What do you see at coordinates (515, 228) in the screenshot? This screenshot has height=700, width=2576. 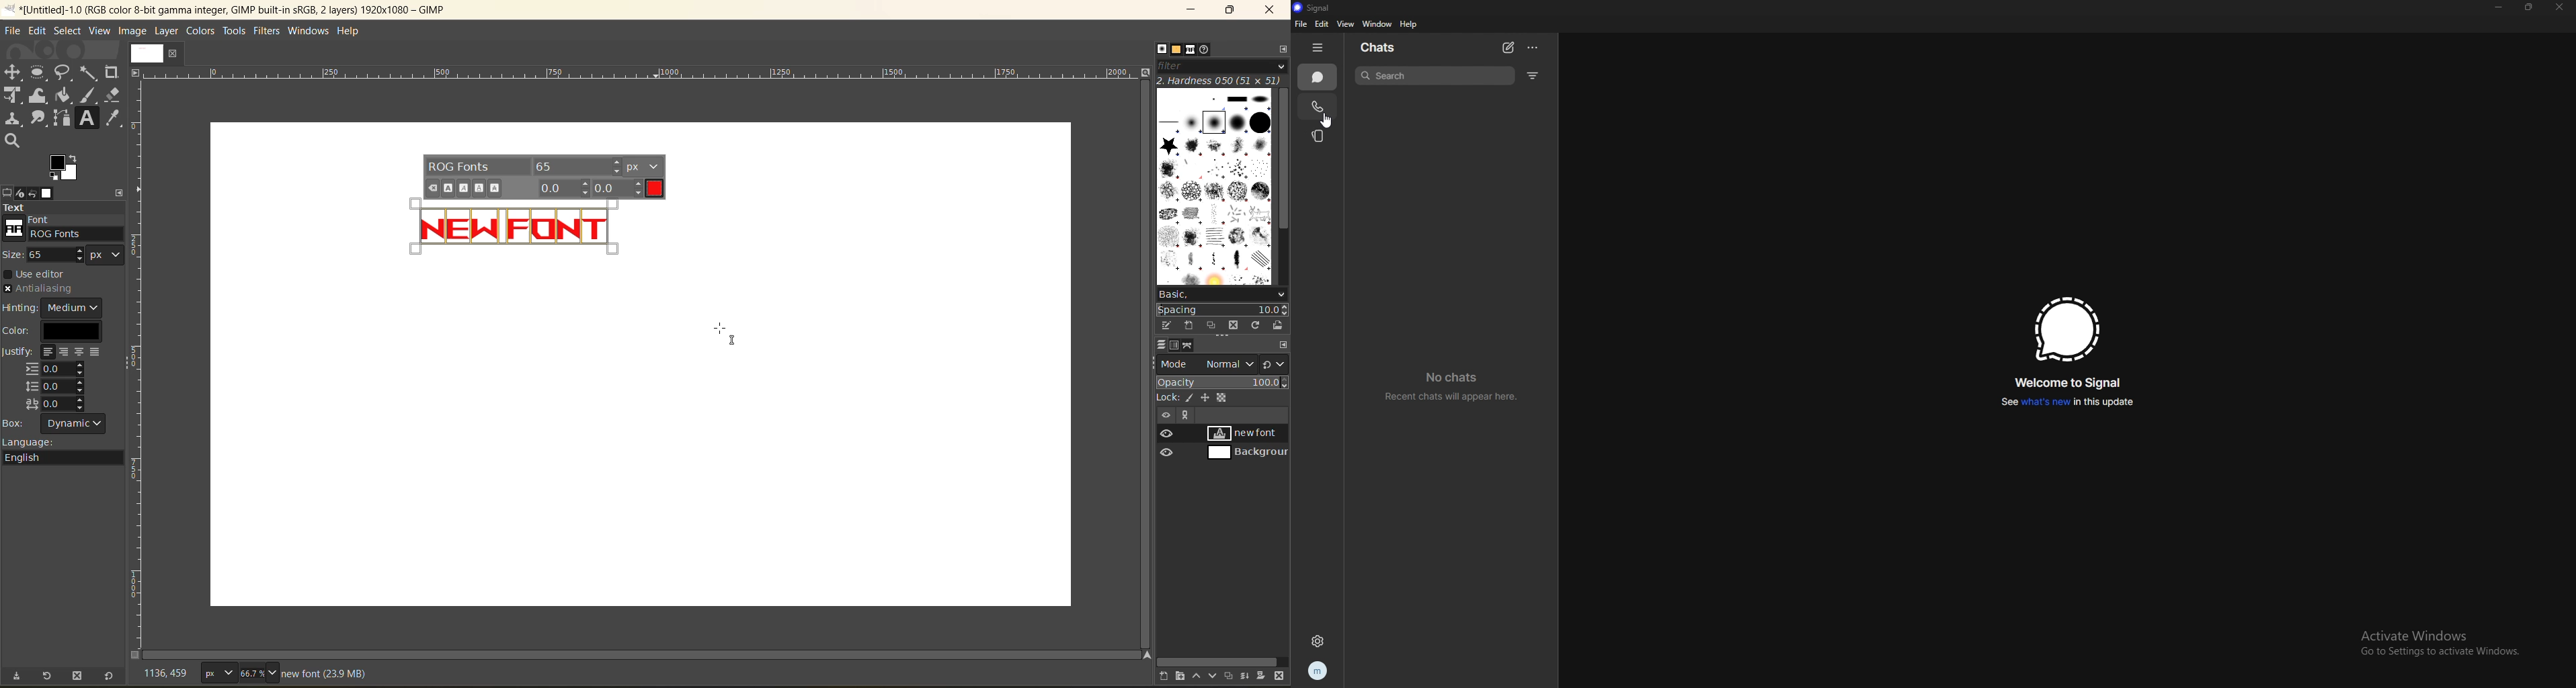 I see `text in red` at bounding box center [515, 228].